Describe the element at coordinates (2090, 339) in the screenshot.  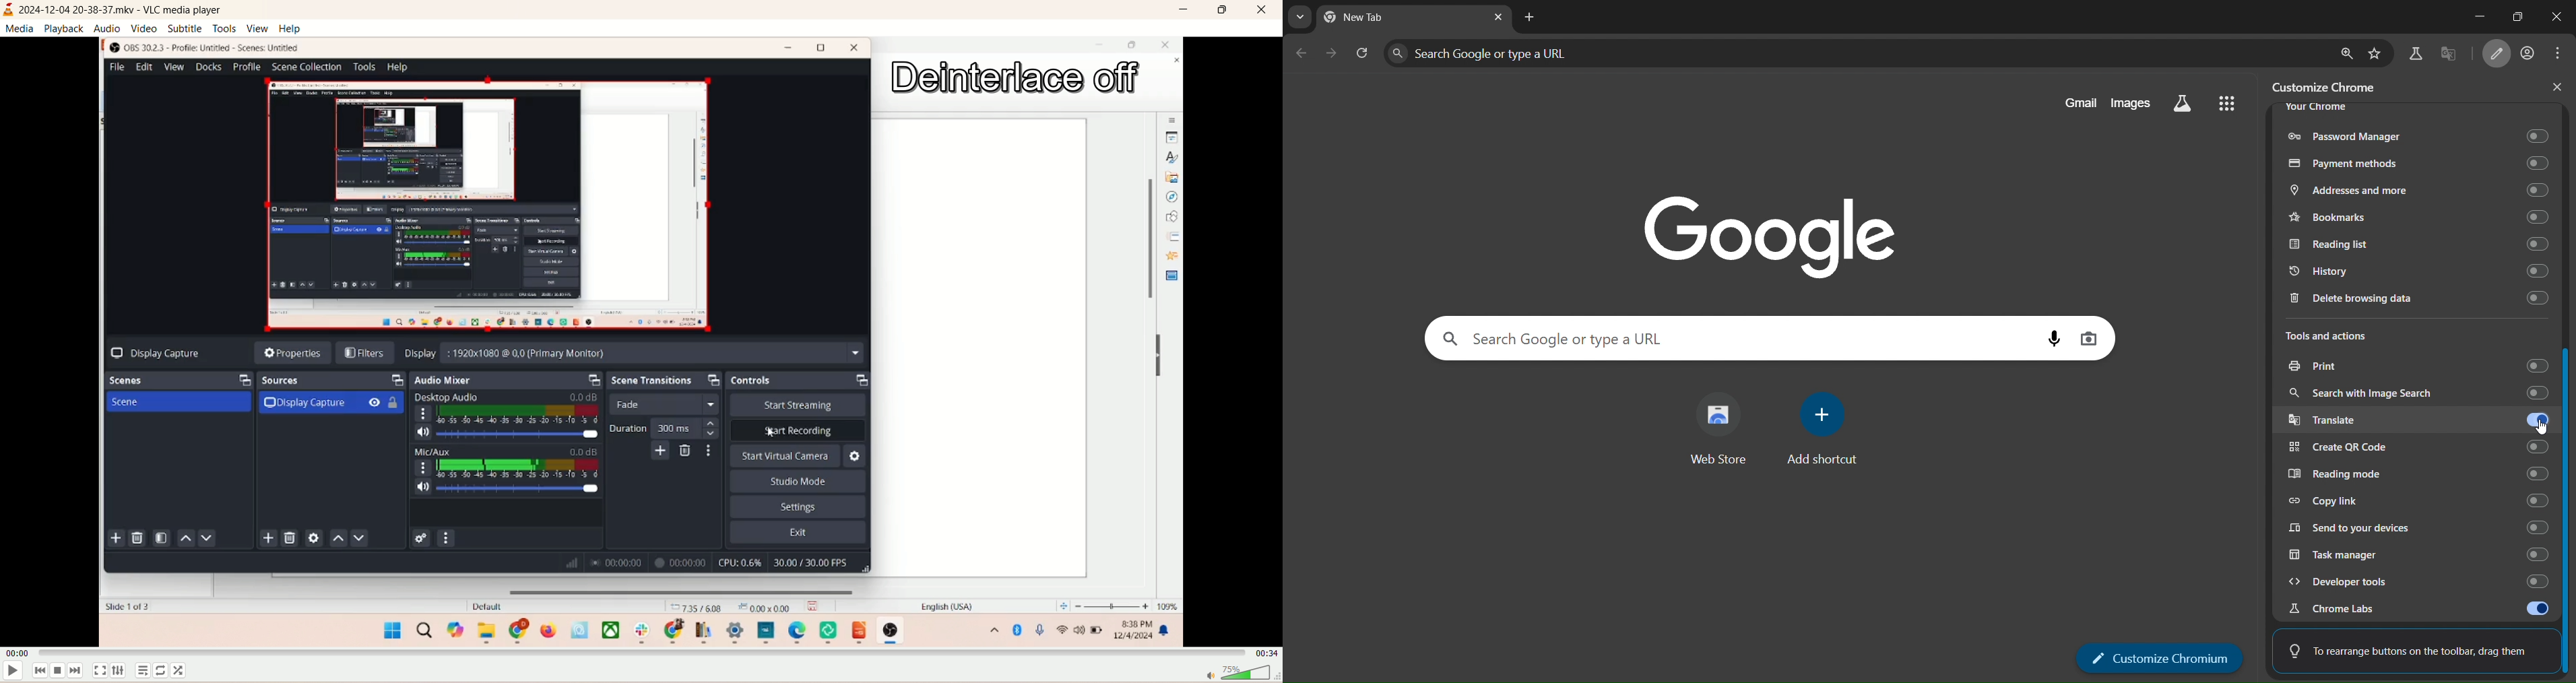
I see `image search` at that location.